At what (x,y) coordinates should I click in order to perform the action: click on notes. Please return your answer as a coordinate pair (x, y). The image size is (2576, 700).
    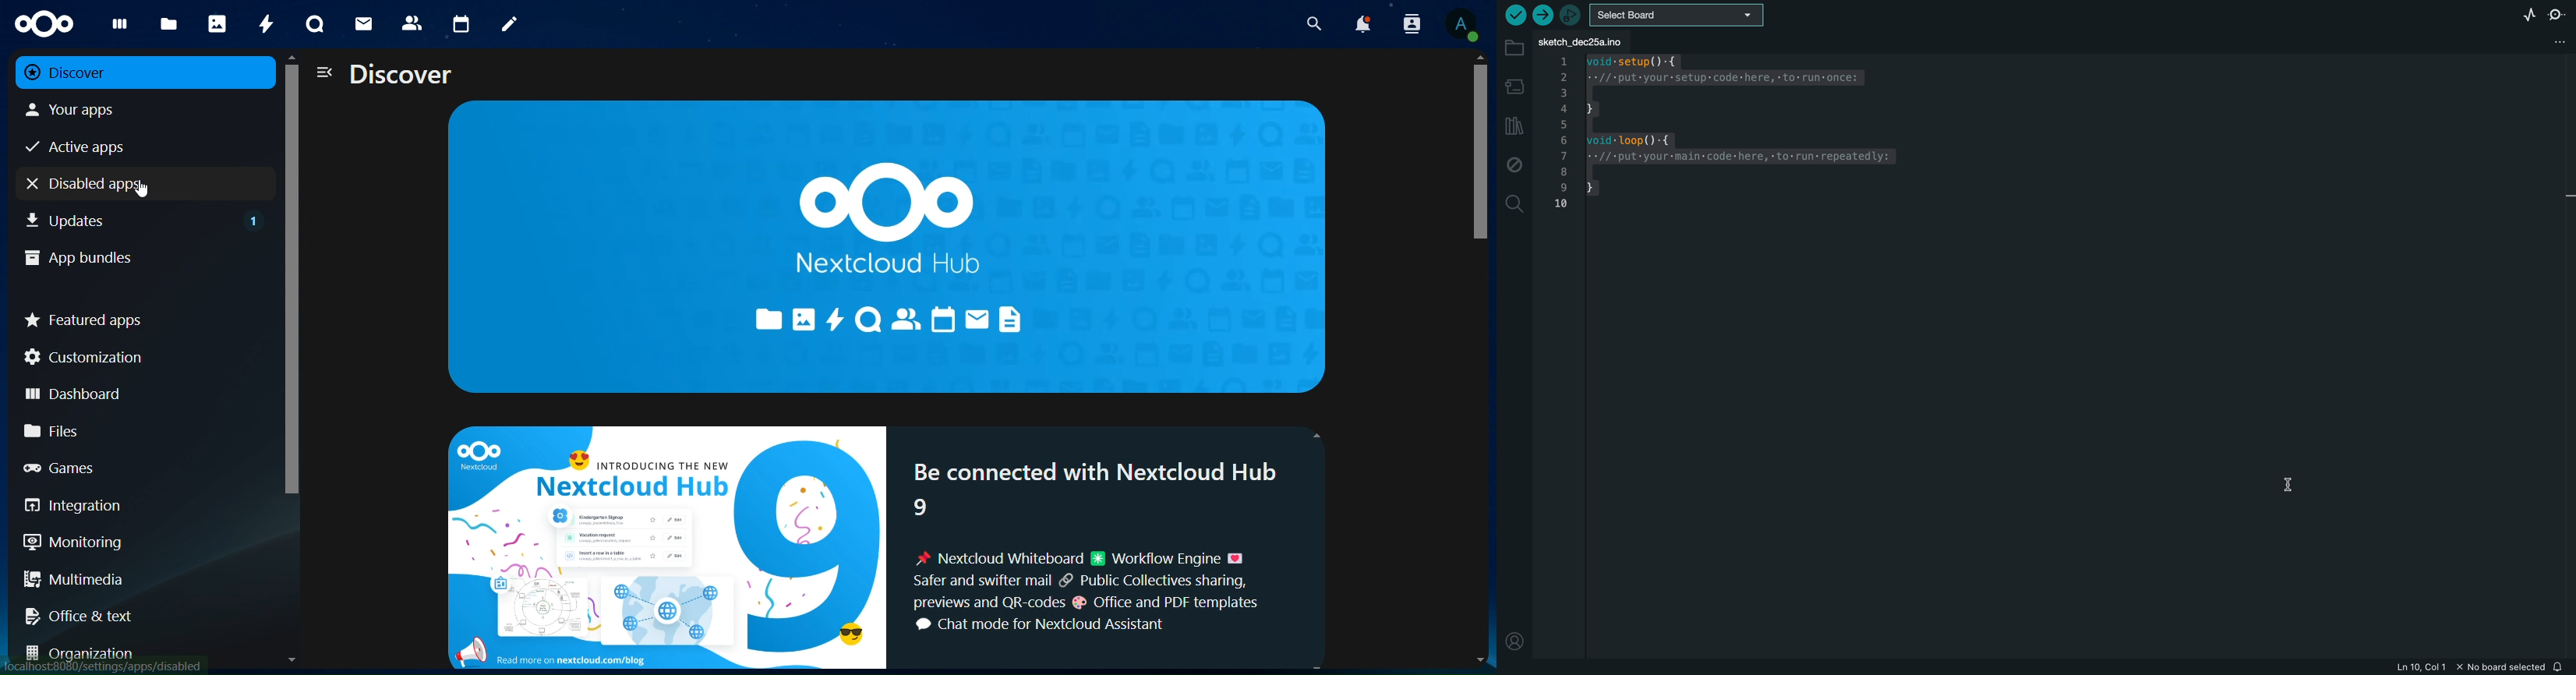
    Looking at the image, I should click on (505, 22).